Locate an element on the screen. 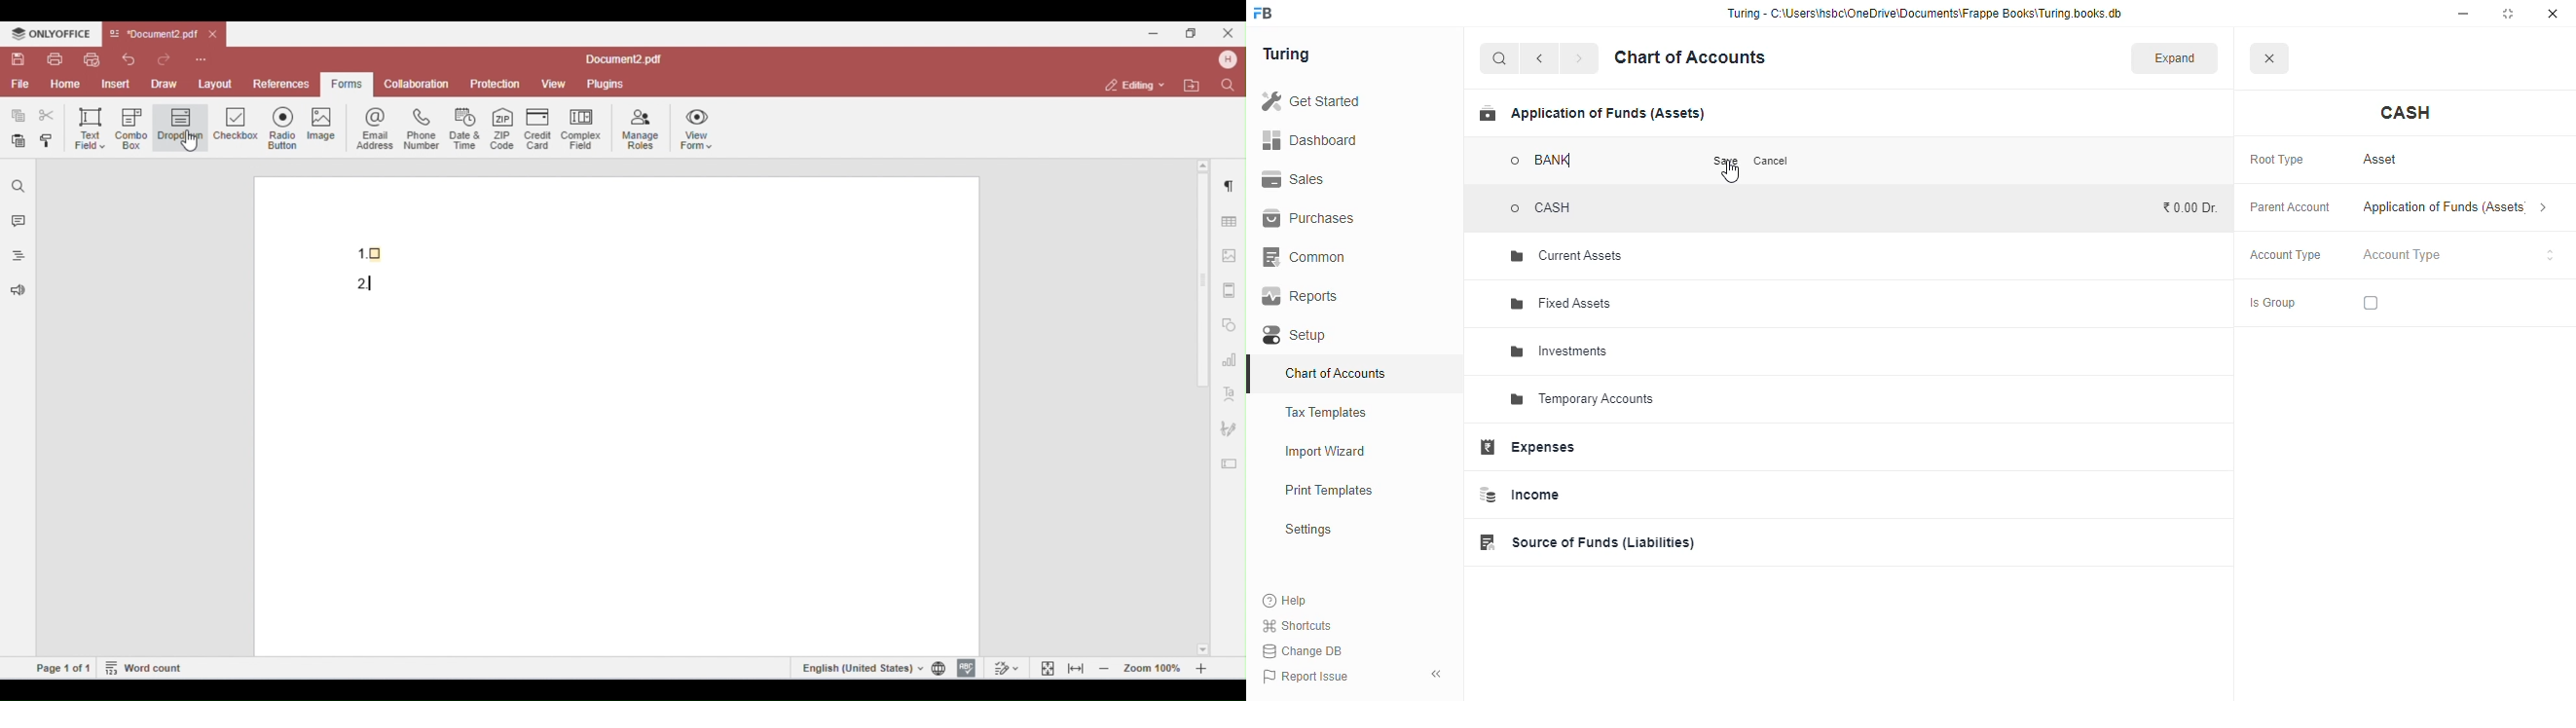  help is located at coordinates (1285, 600).